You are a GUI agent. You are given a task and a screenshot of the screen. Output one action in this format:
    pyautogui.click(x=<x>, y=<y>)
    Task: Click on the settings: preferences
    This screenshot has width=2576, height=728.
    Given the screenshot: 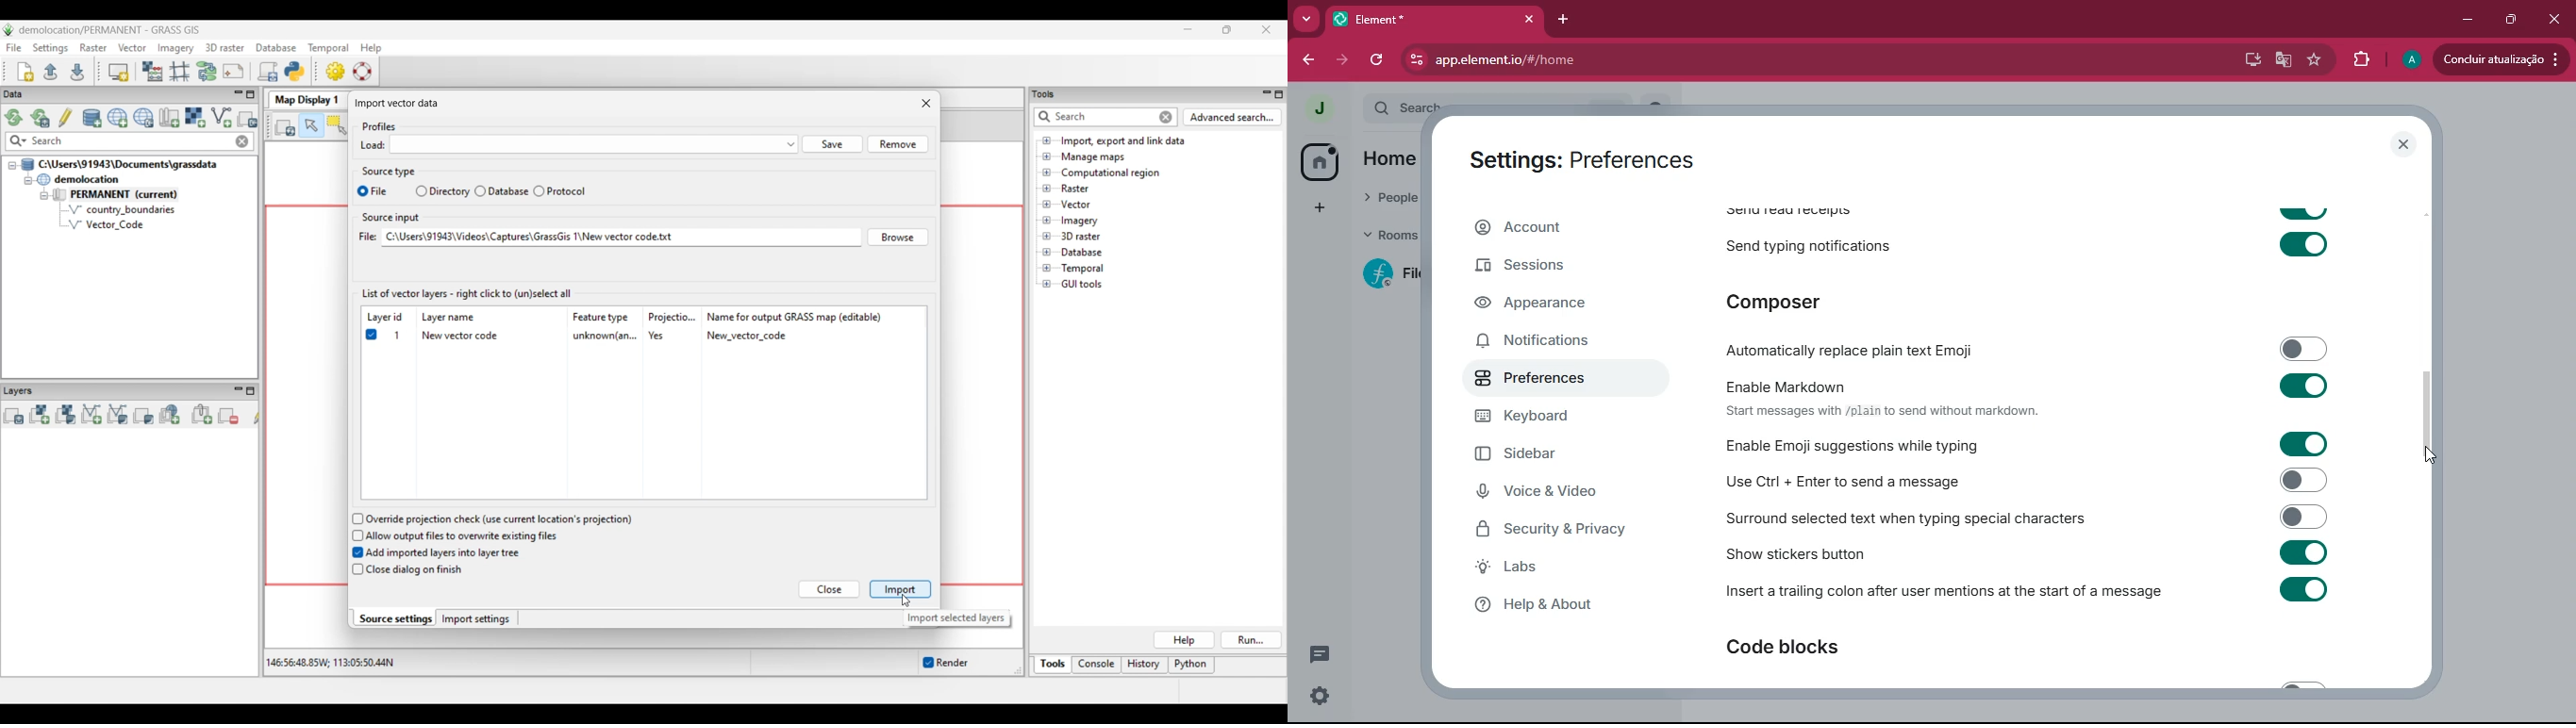 What is the action you would take?
    pyautogui.click(x=1587, y=161)
    